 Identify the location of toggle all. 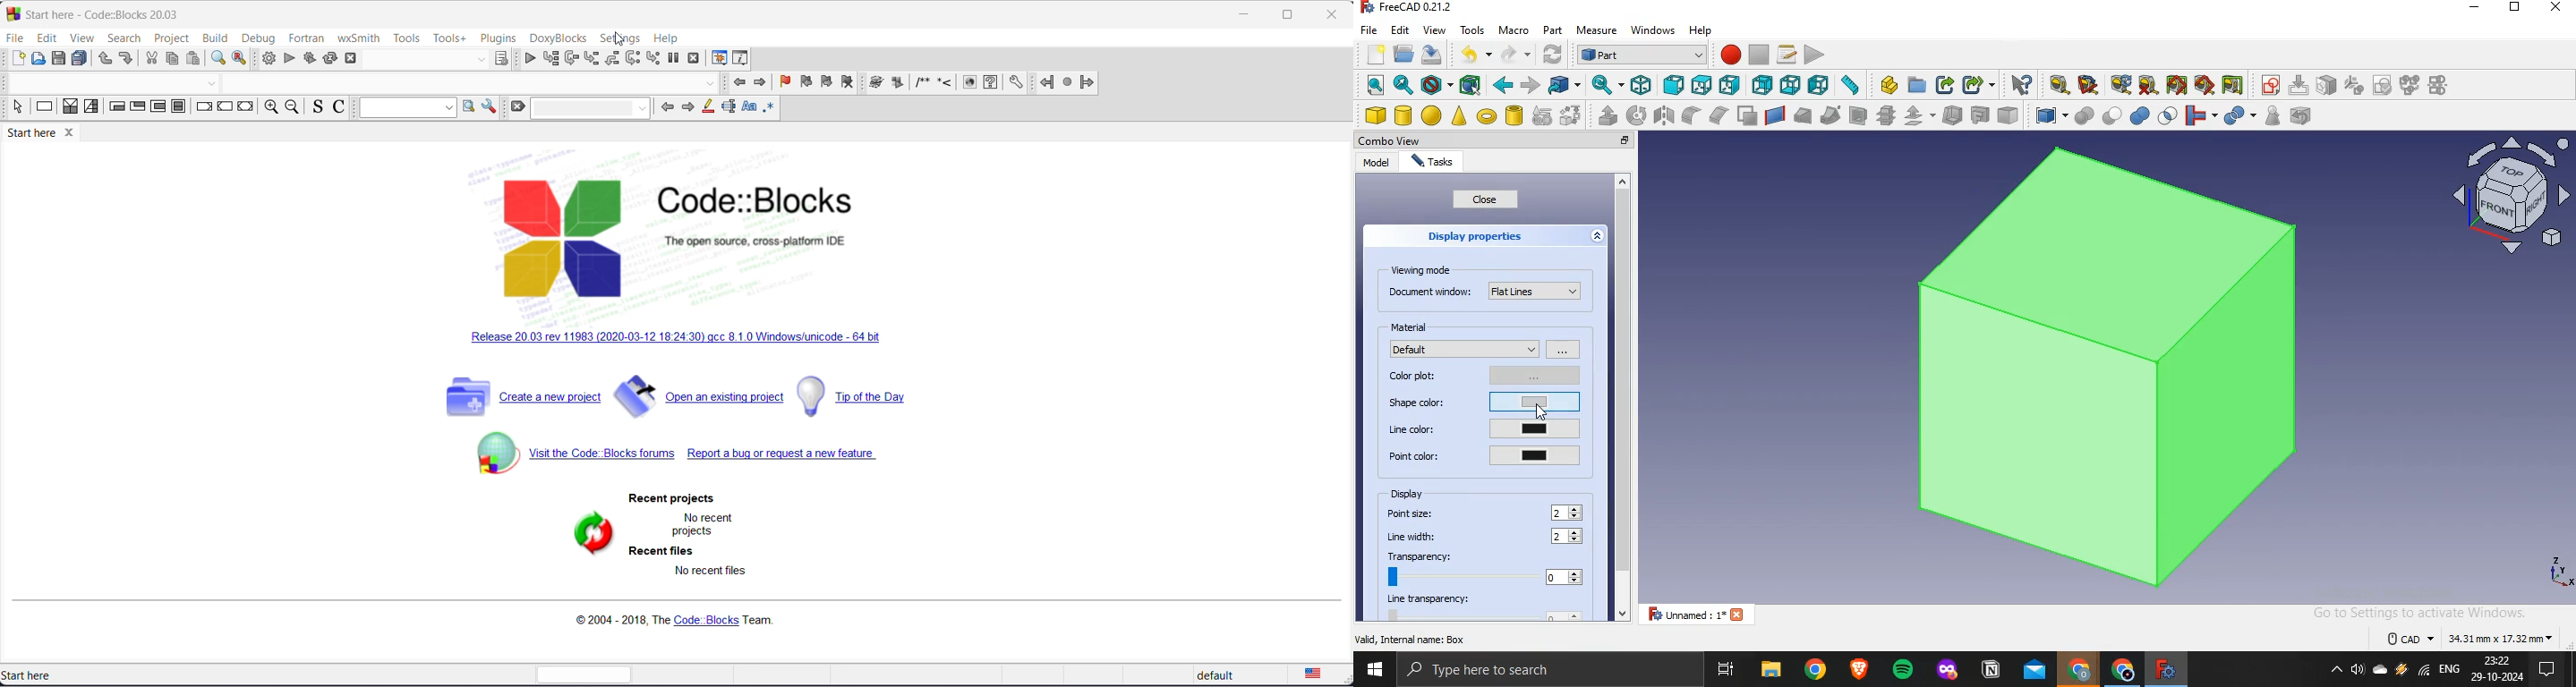
(2176, 85).